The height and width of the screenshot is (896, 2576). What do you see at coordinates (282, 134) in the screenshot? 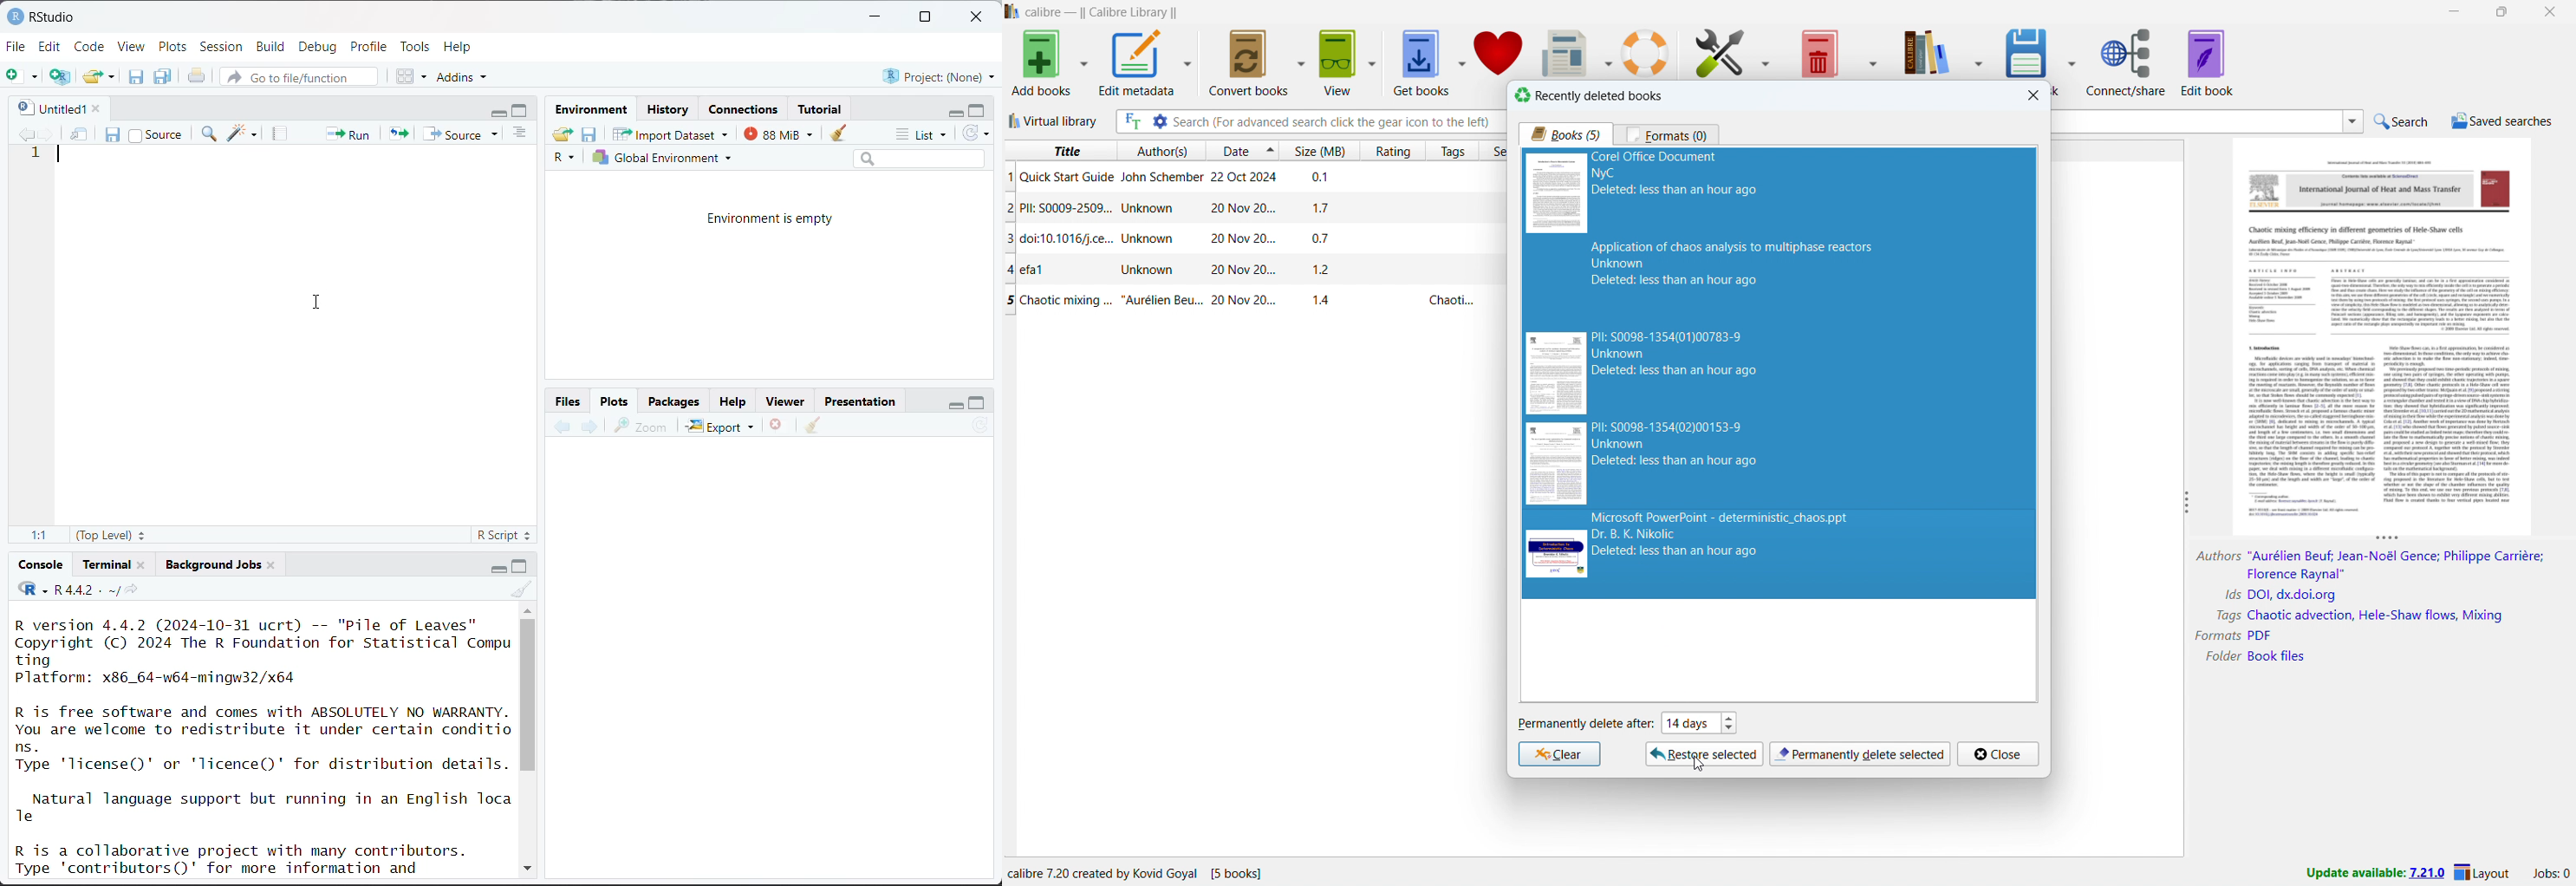
I see `compile report` at bounding box center [282, 134].